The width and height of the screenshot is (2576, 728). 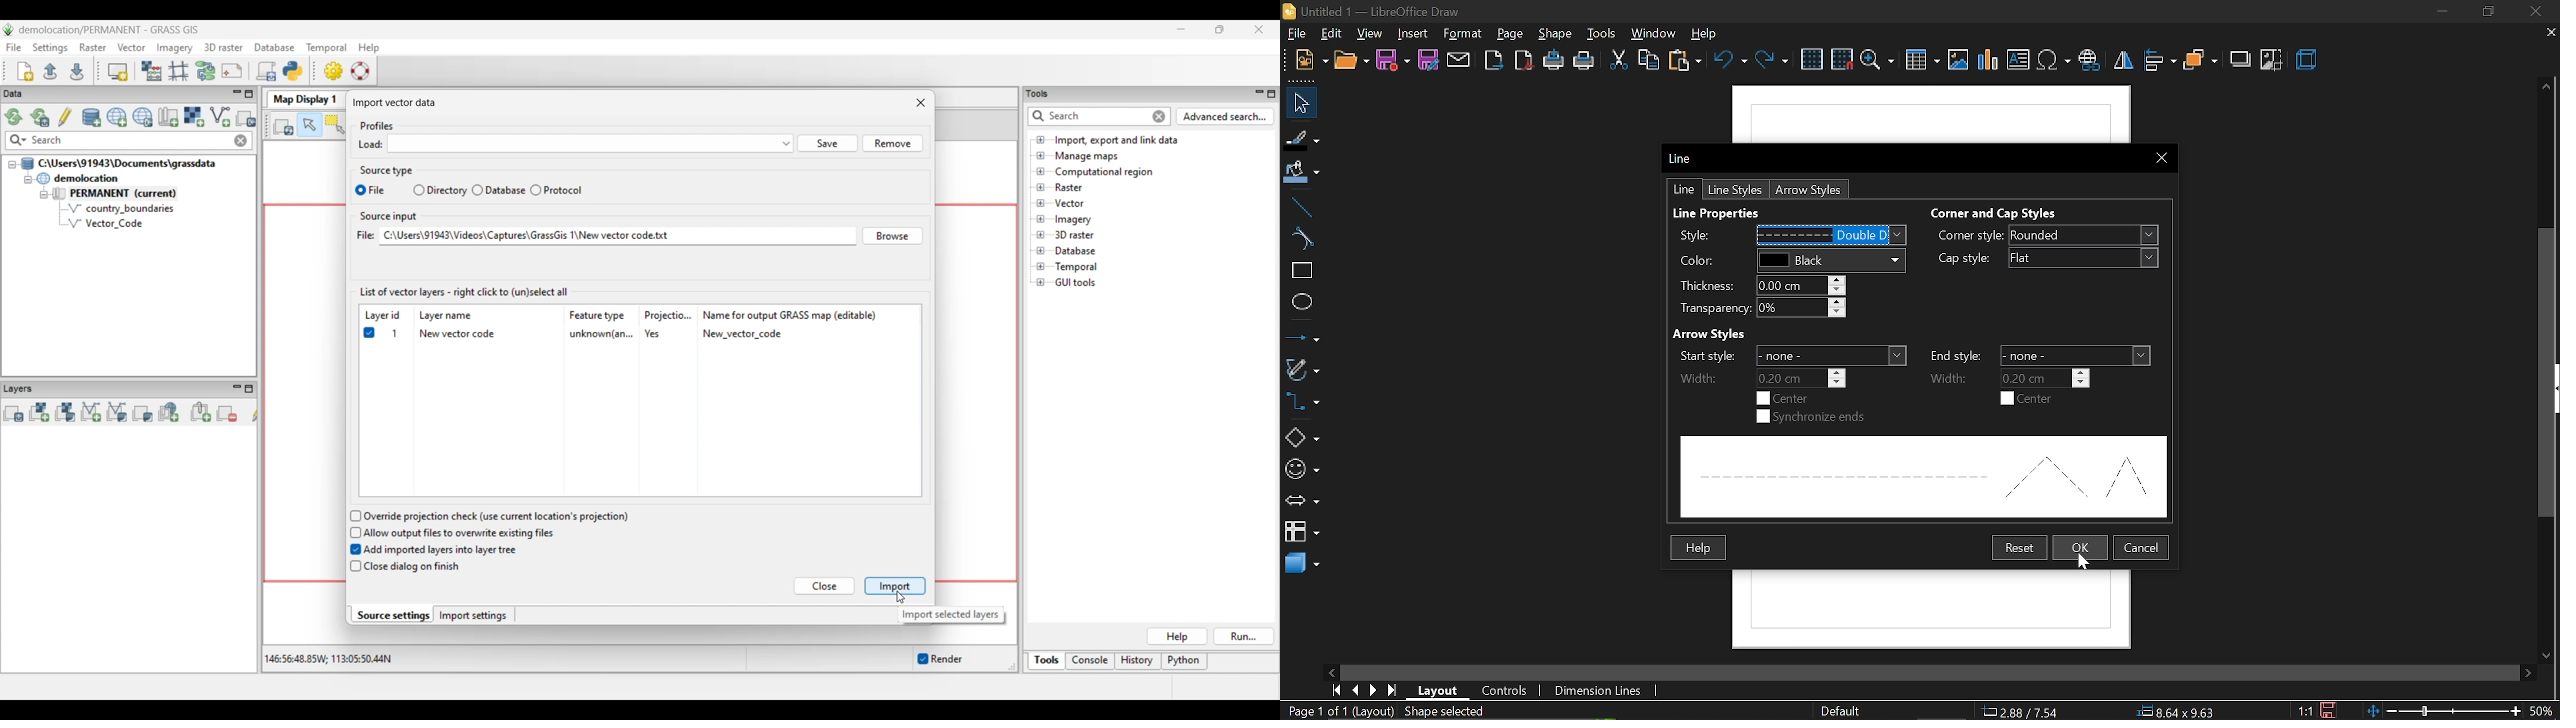 What do you see at coordinates (1438, 691) in the screenshot?
I see `layout` at bounding box center [1438, 691].